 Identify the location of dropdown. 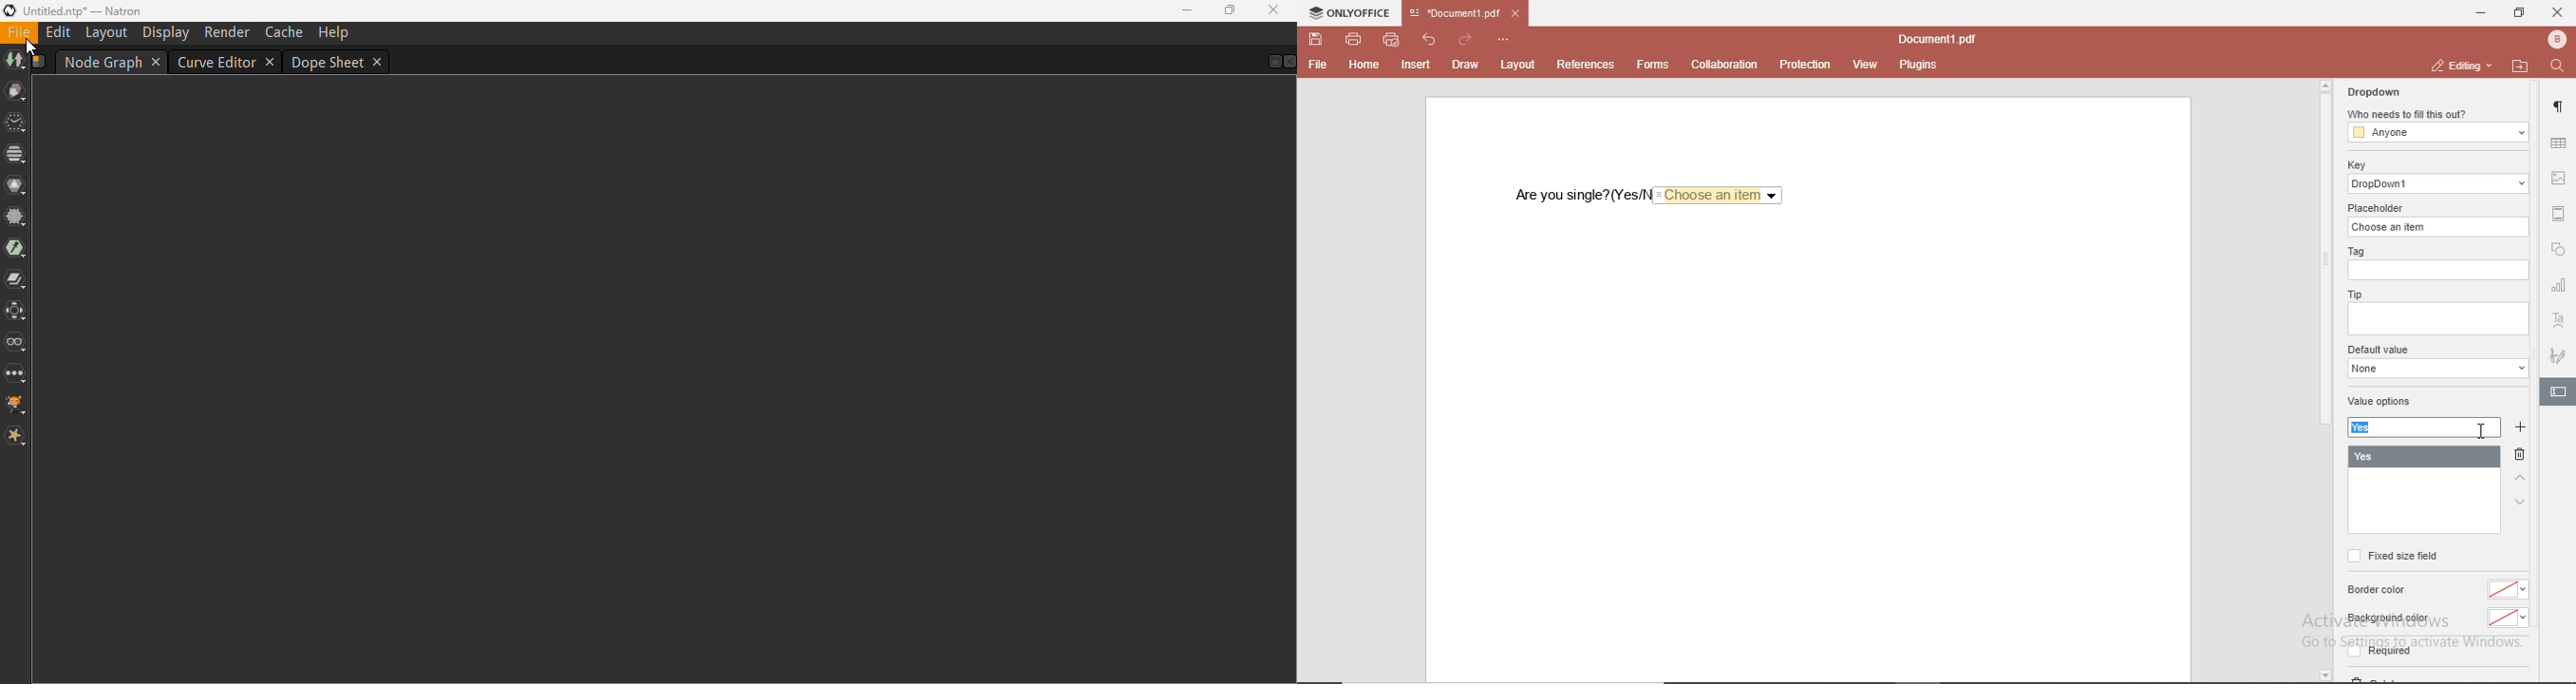
(2437, 368).